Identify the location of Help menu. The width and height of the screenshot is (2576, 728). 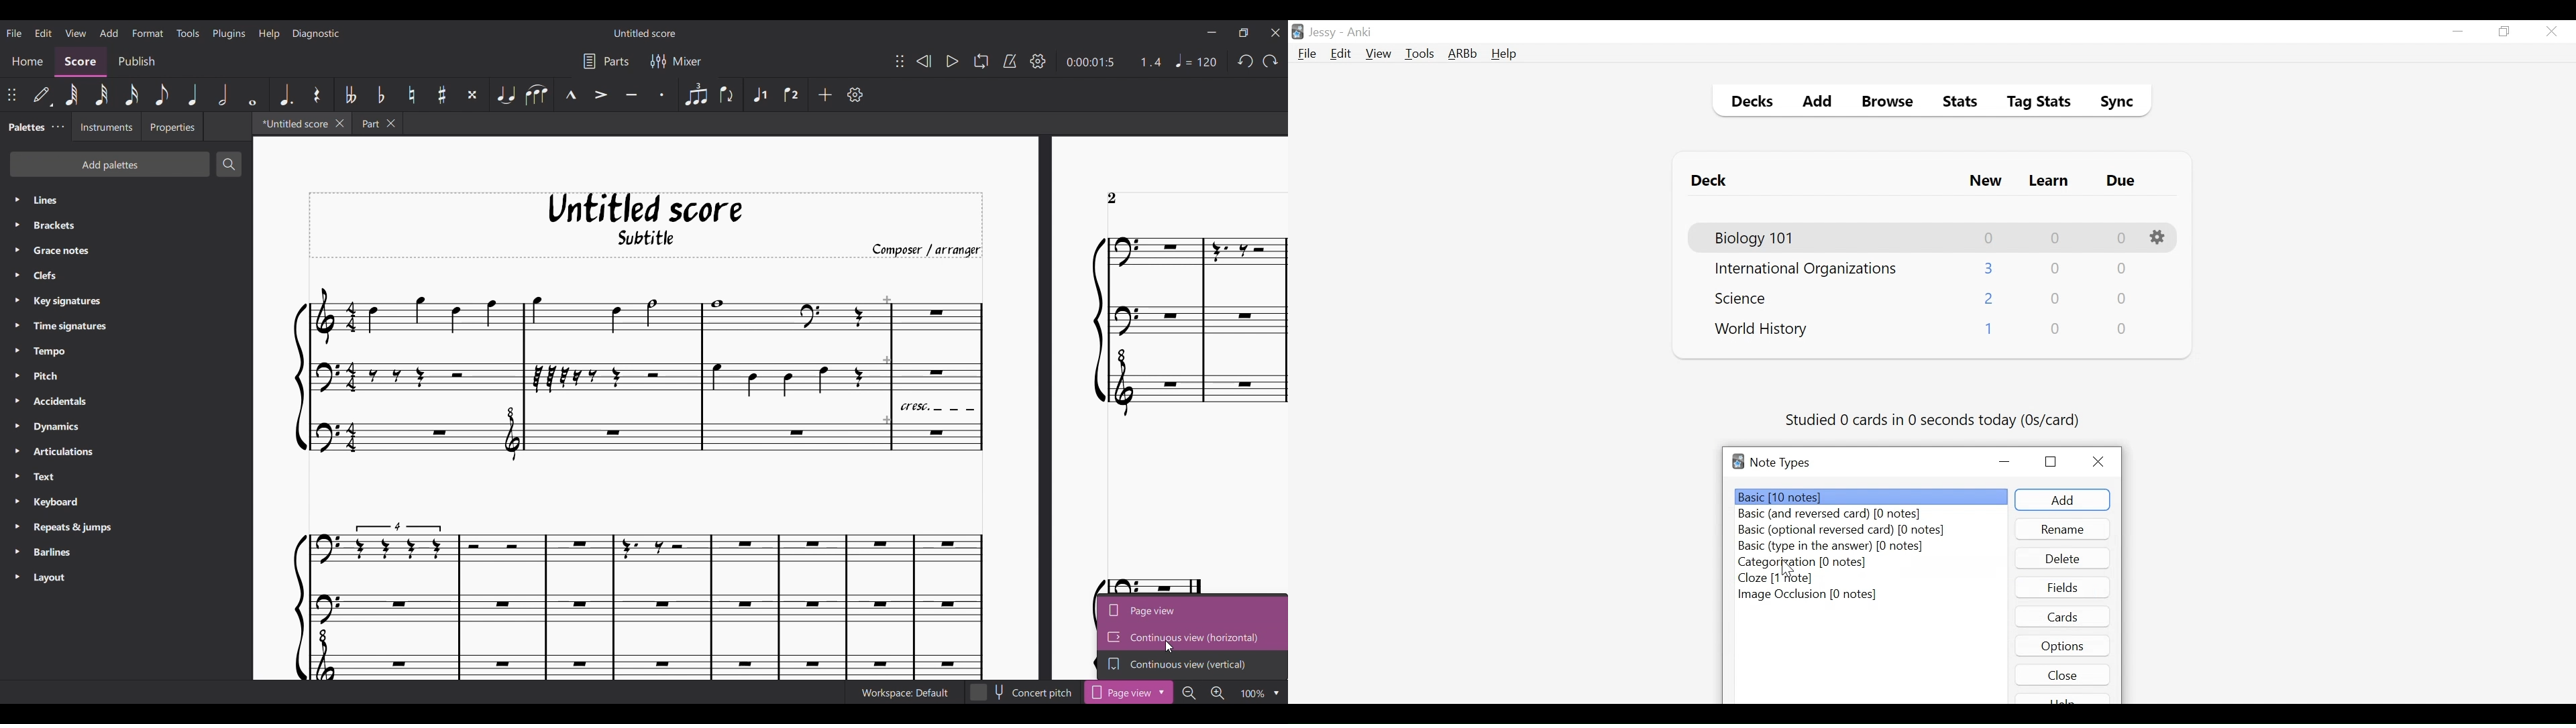
(269, 34).